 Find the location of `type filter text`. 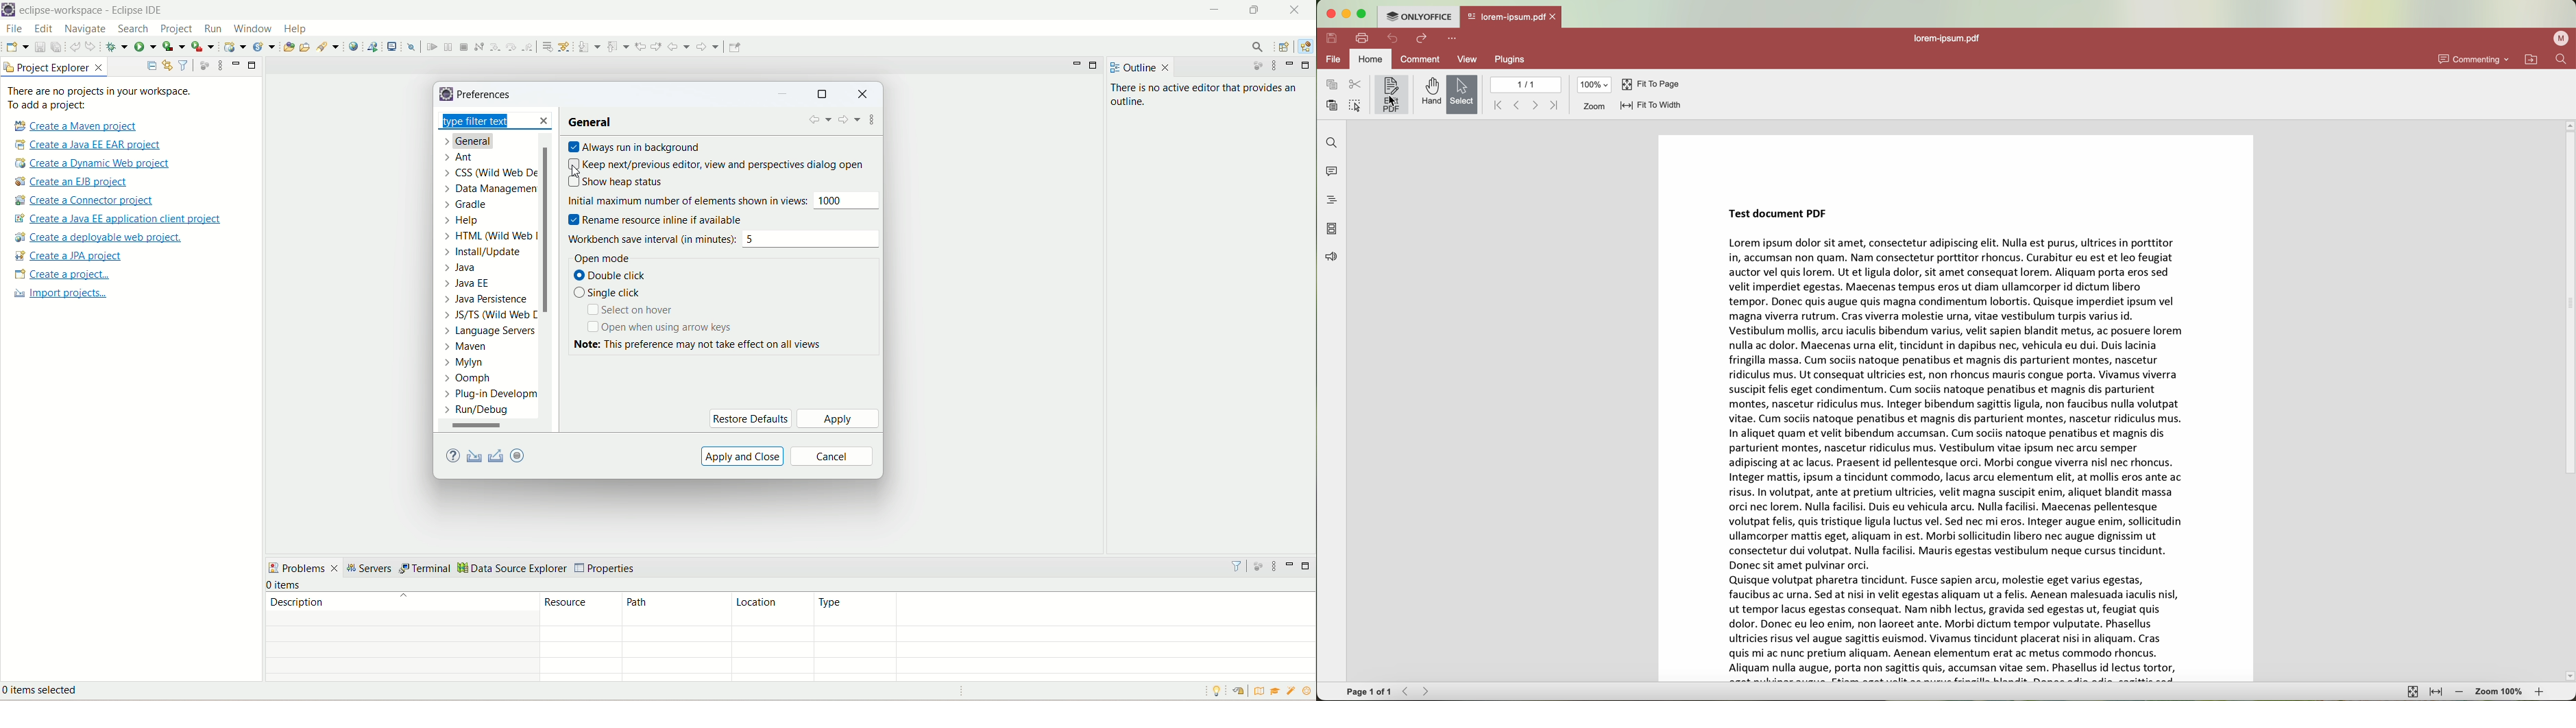

type filter text is located at coordinates (487, 121).